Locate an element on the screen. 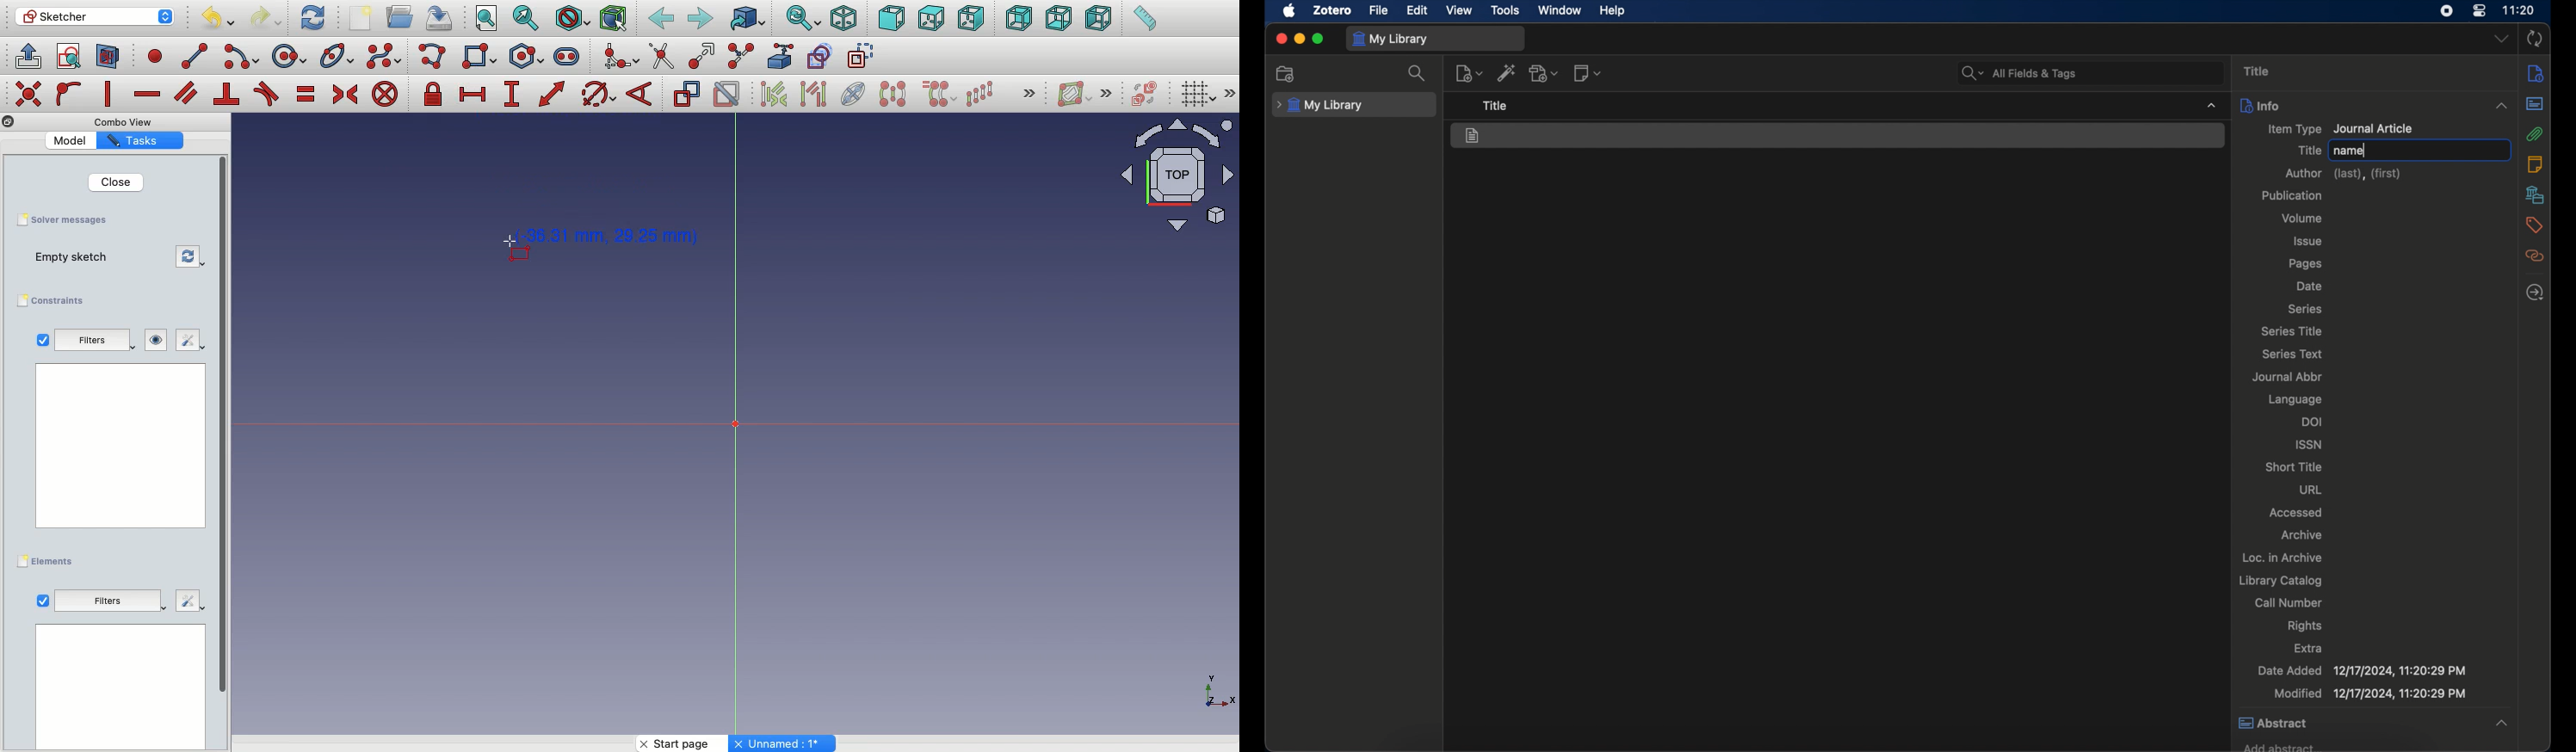 This screenshot has width=2576, height=756. help is located at coordinates (1613, 11).